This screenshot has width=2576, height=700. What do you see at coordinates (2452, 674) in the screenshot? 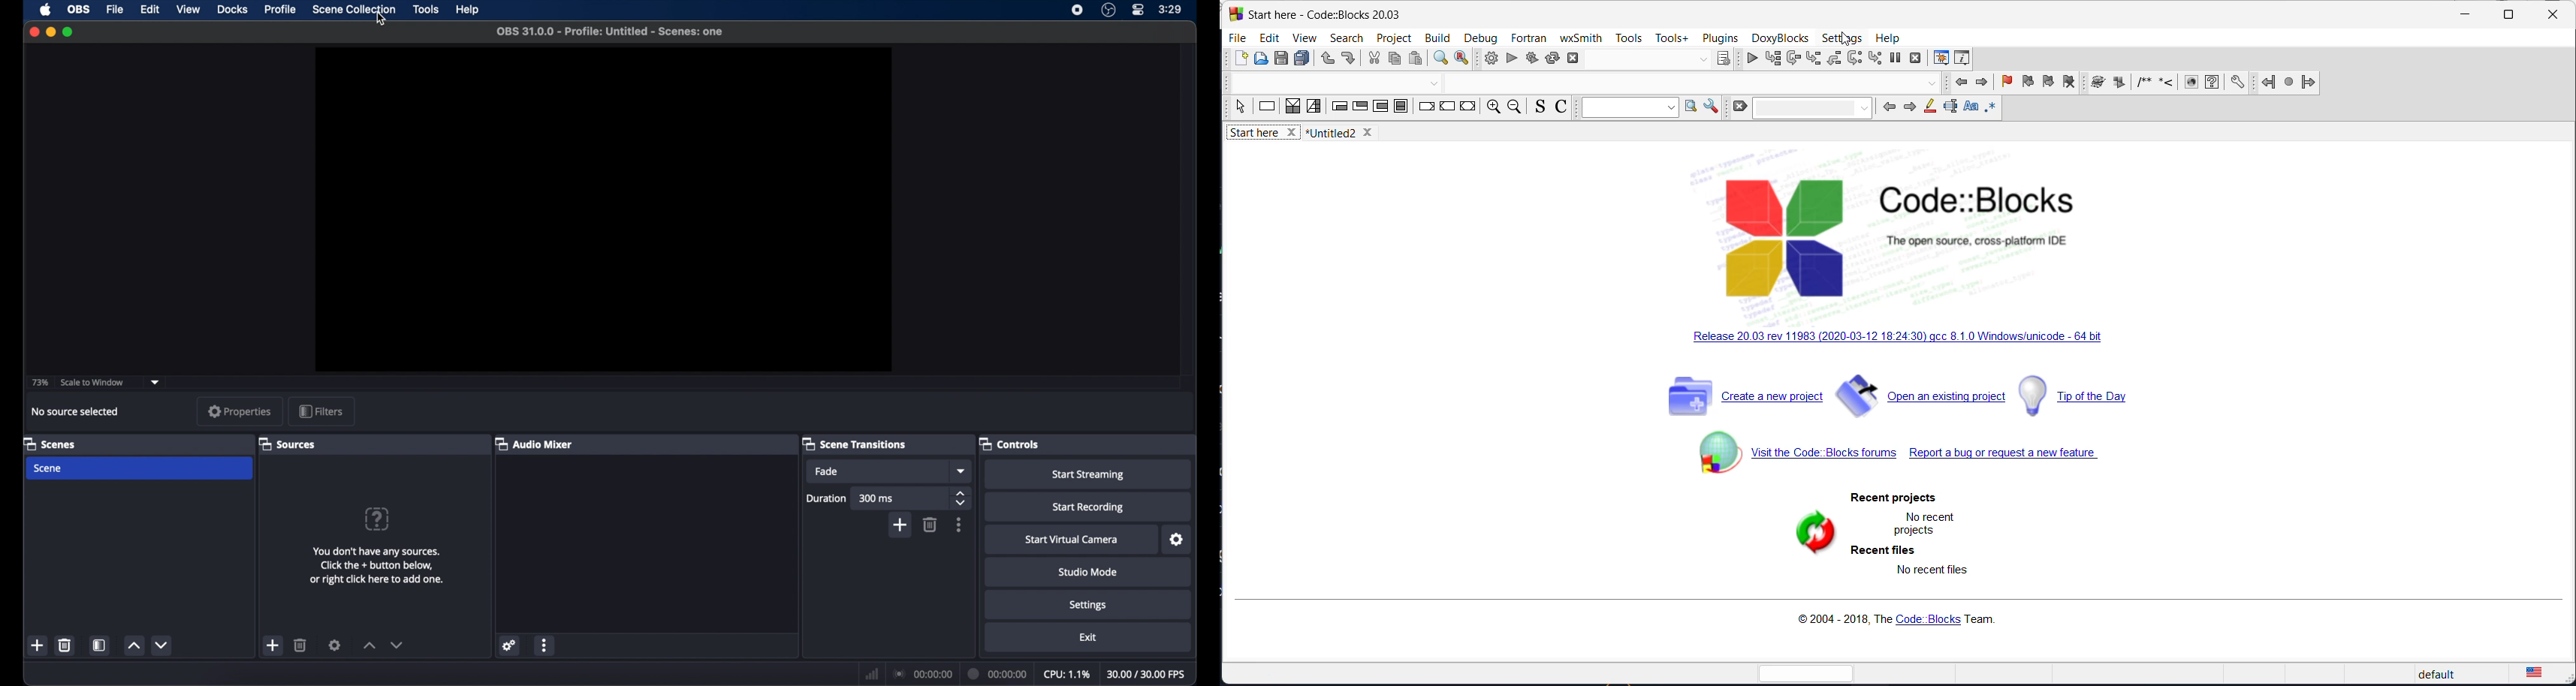
I see `default` at bounding box center [2452, 674].